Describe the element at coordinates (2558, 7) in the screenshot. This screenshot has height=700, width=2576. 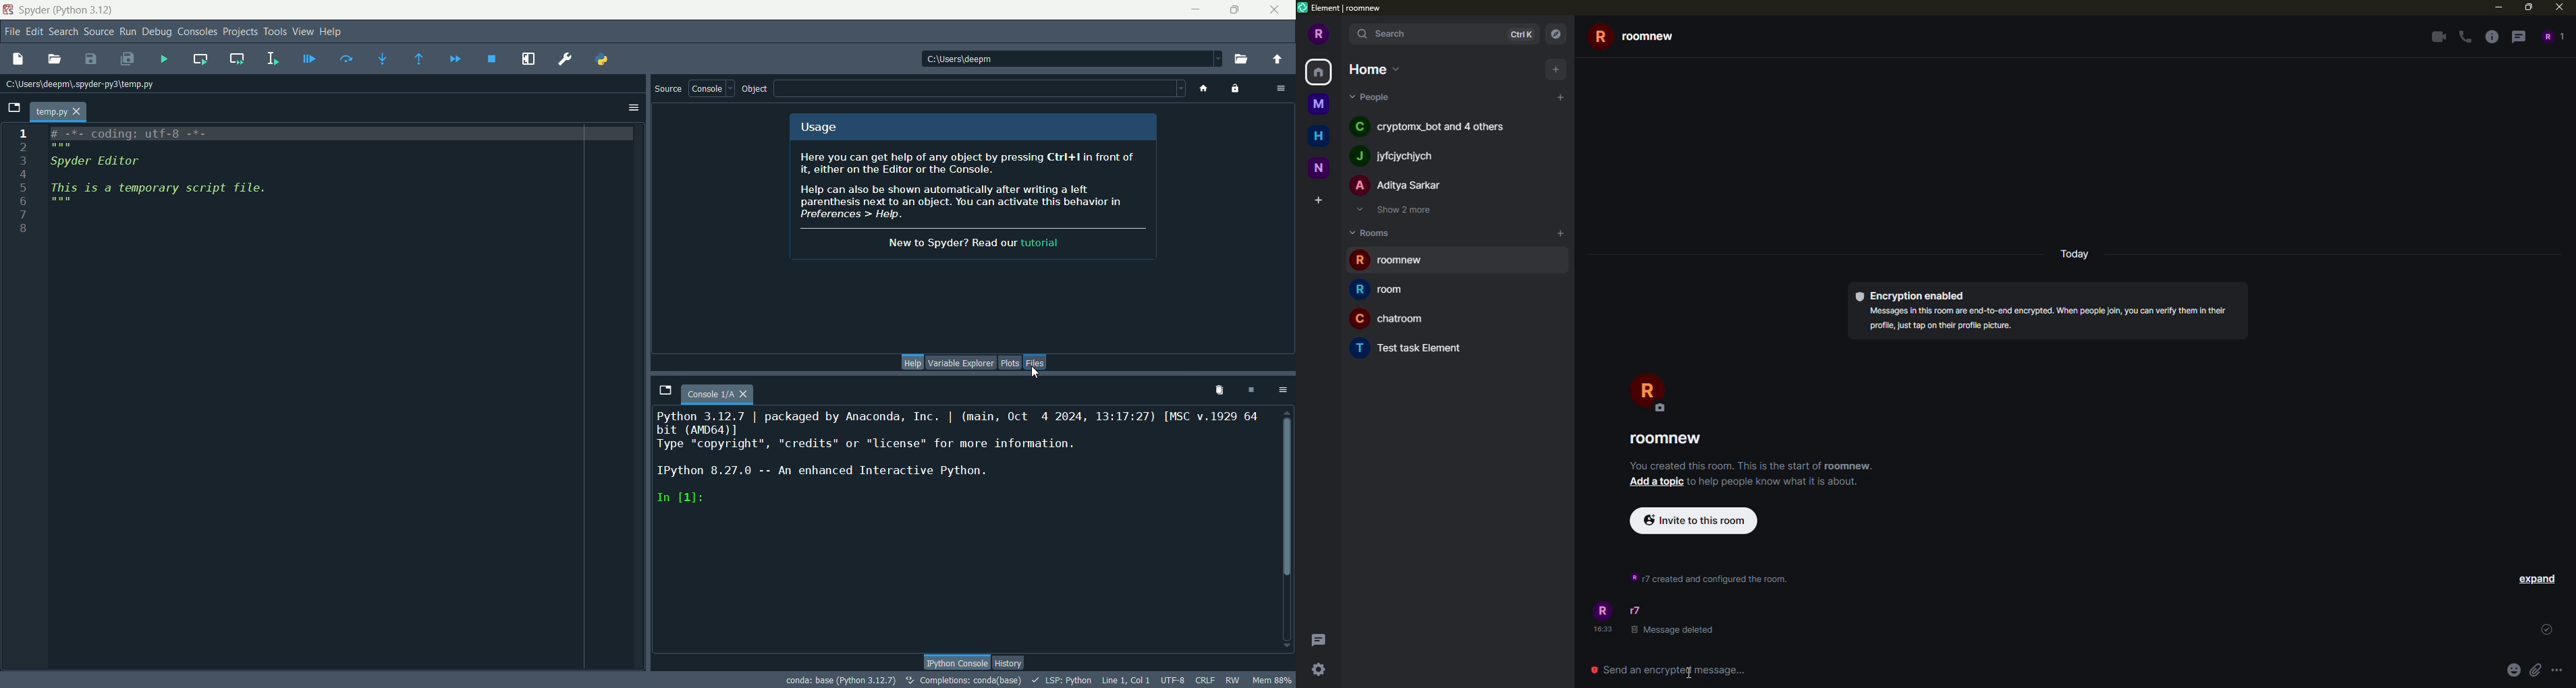
I see `close` at that location.